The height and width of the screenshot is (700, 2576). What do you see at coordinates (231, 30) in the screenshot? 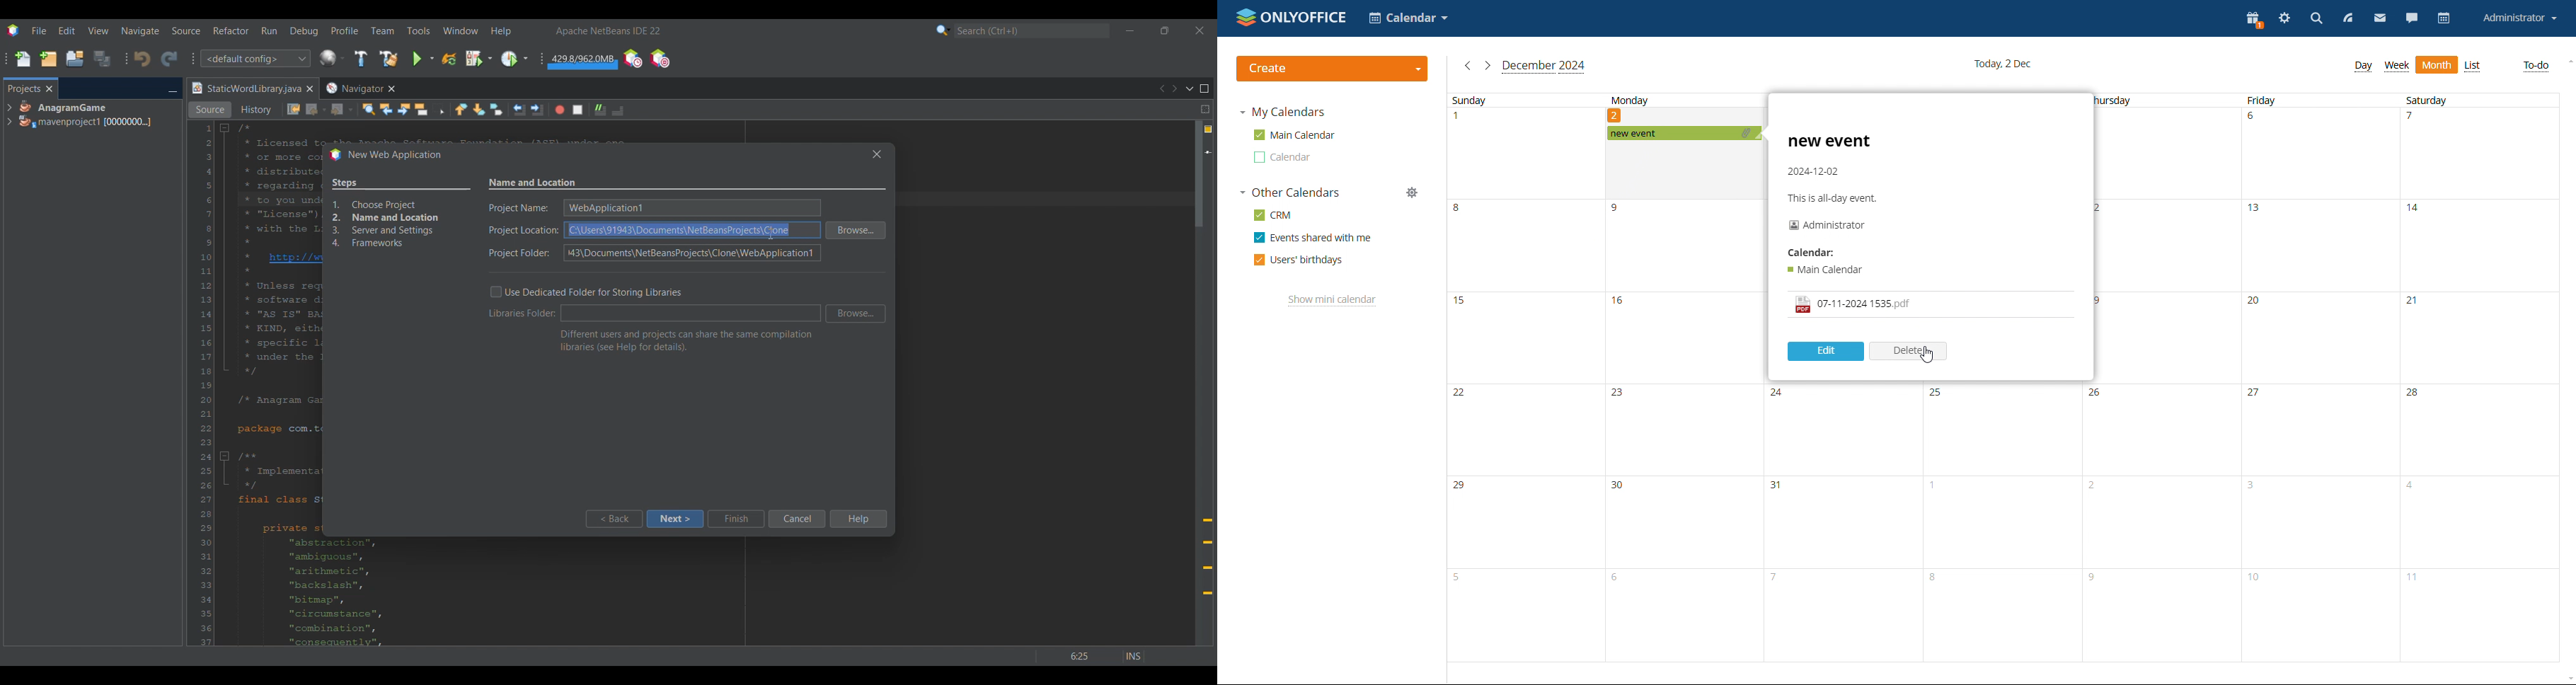
I see `Refactor menu` at bounding box center [231, 30].